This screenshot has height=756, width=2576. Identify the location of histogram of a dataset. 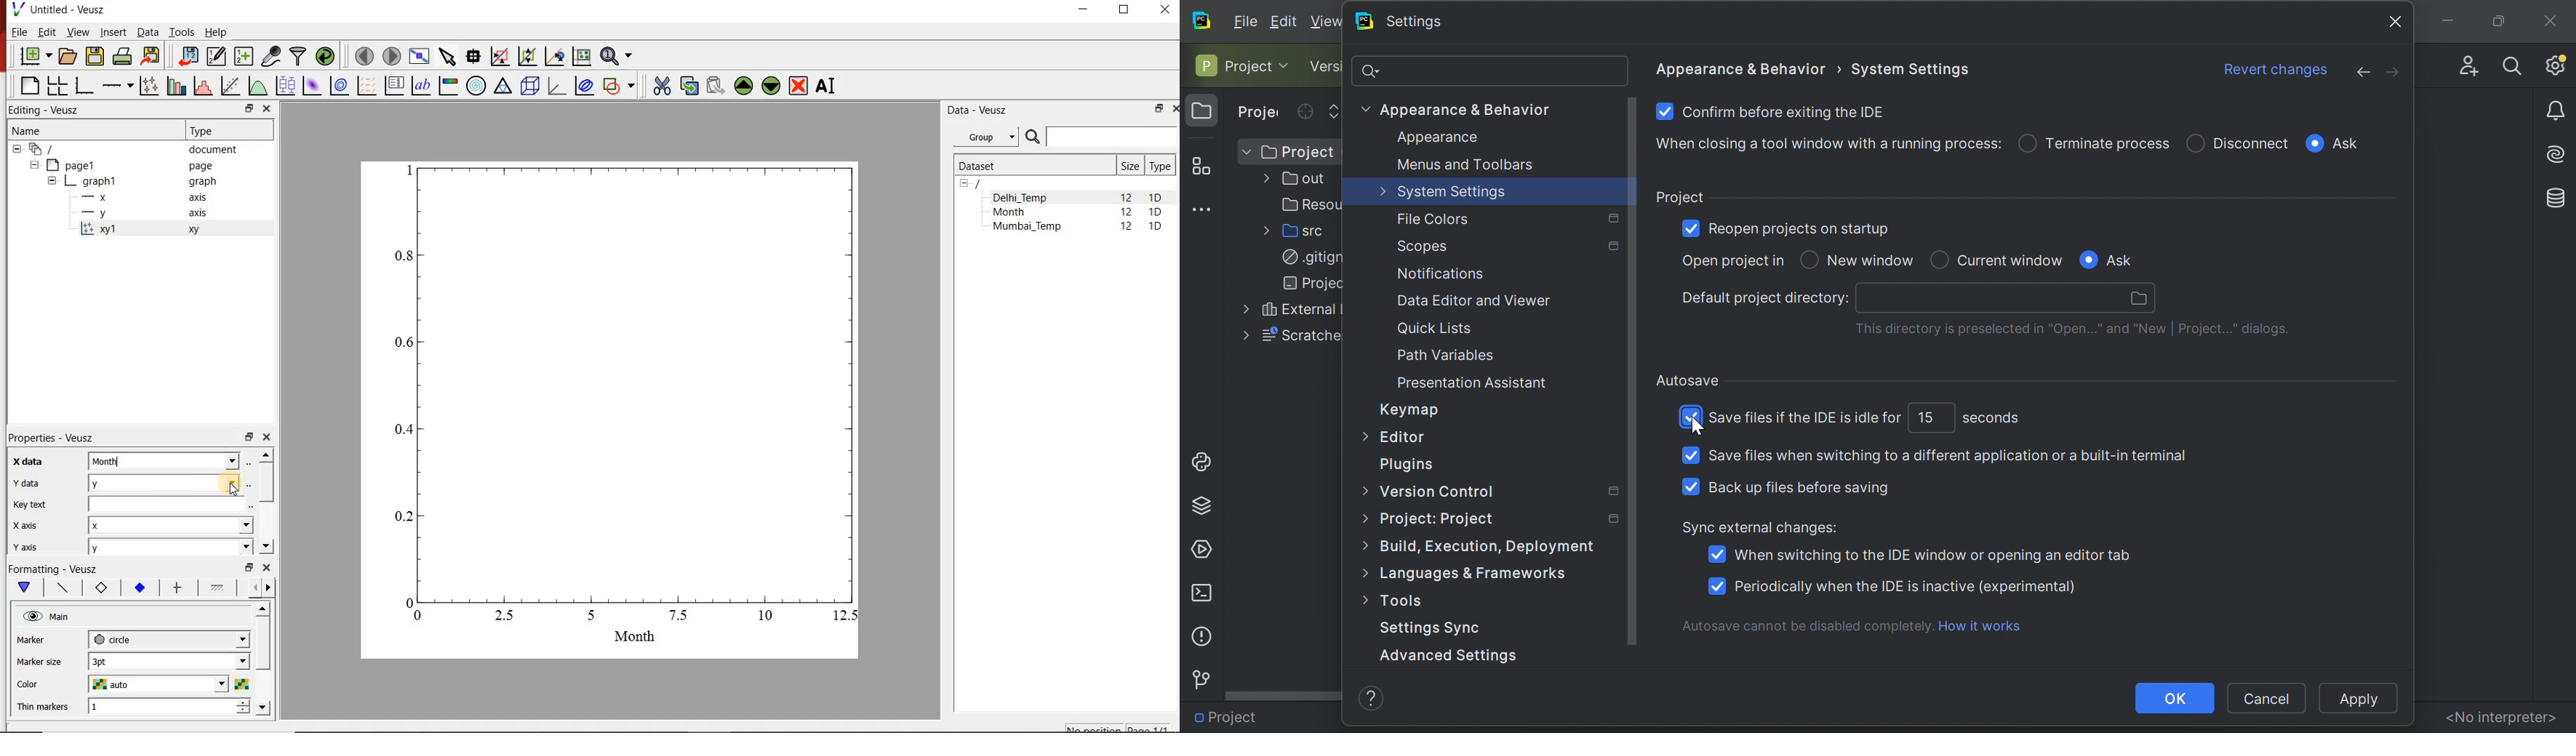
(202, 86).